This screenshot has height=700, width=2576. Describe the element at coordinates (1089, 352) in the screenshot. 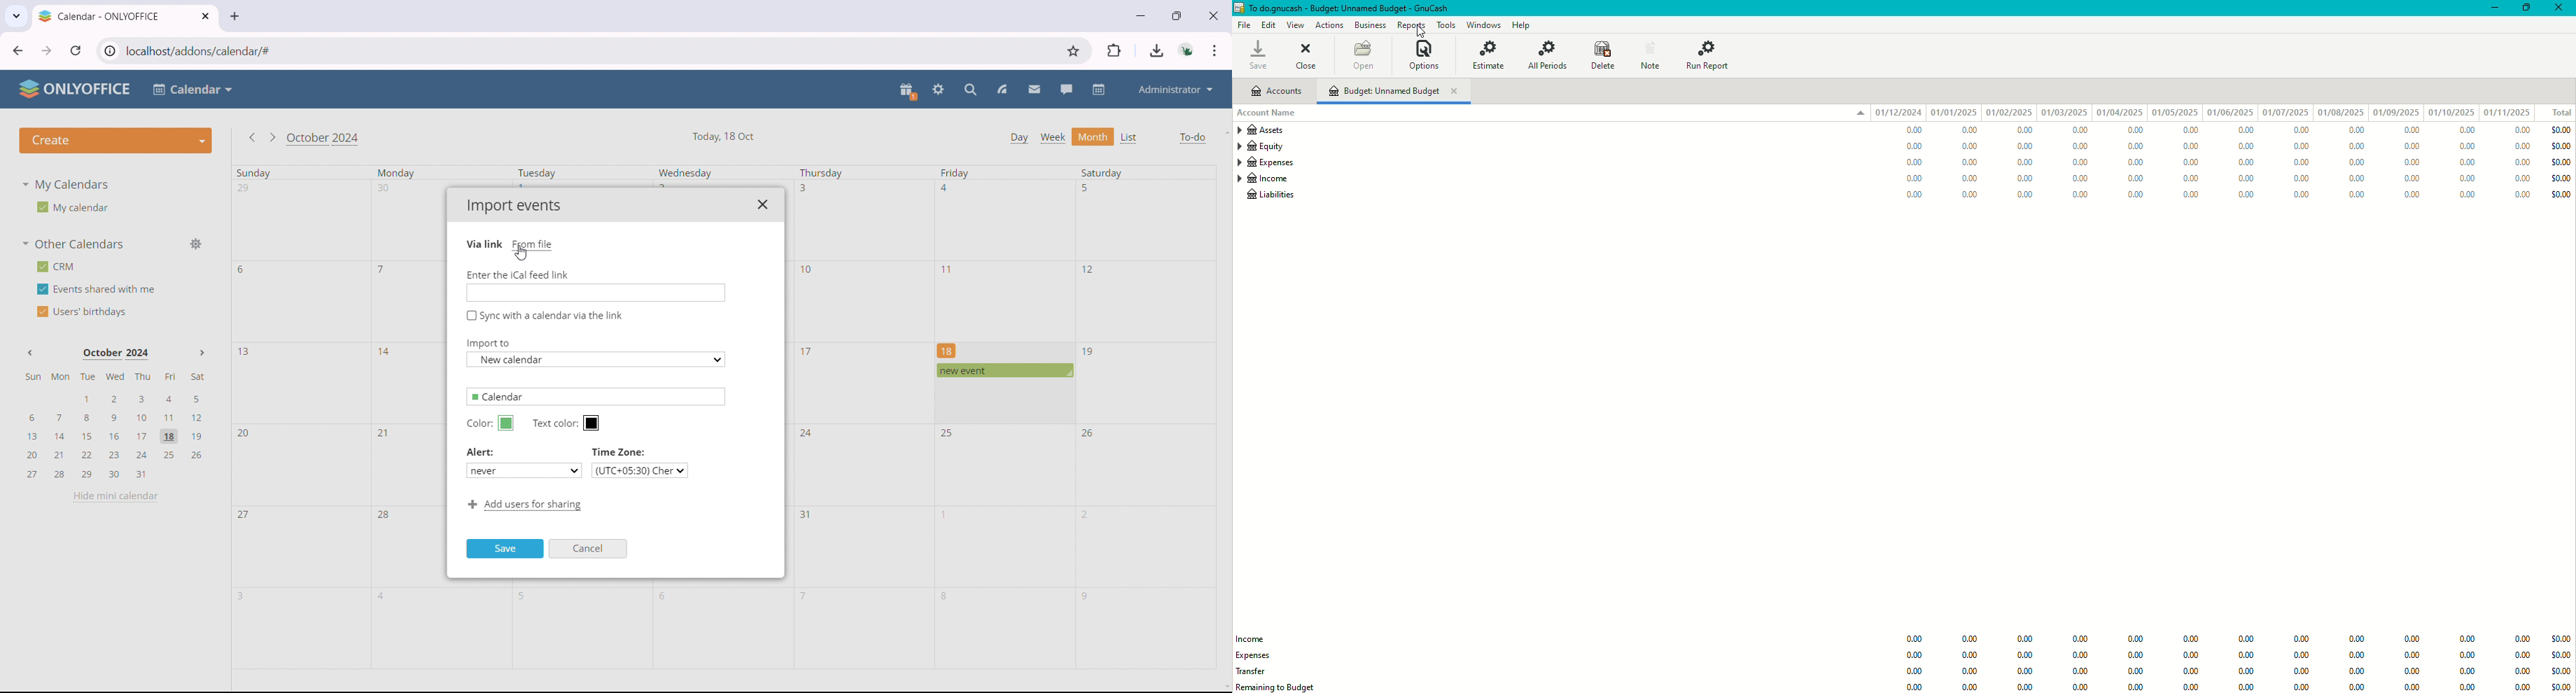

I see `19` at that location.